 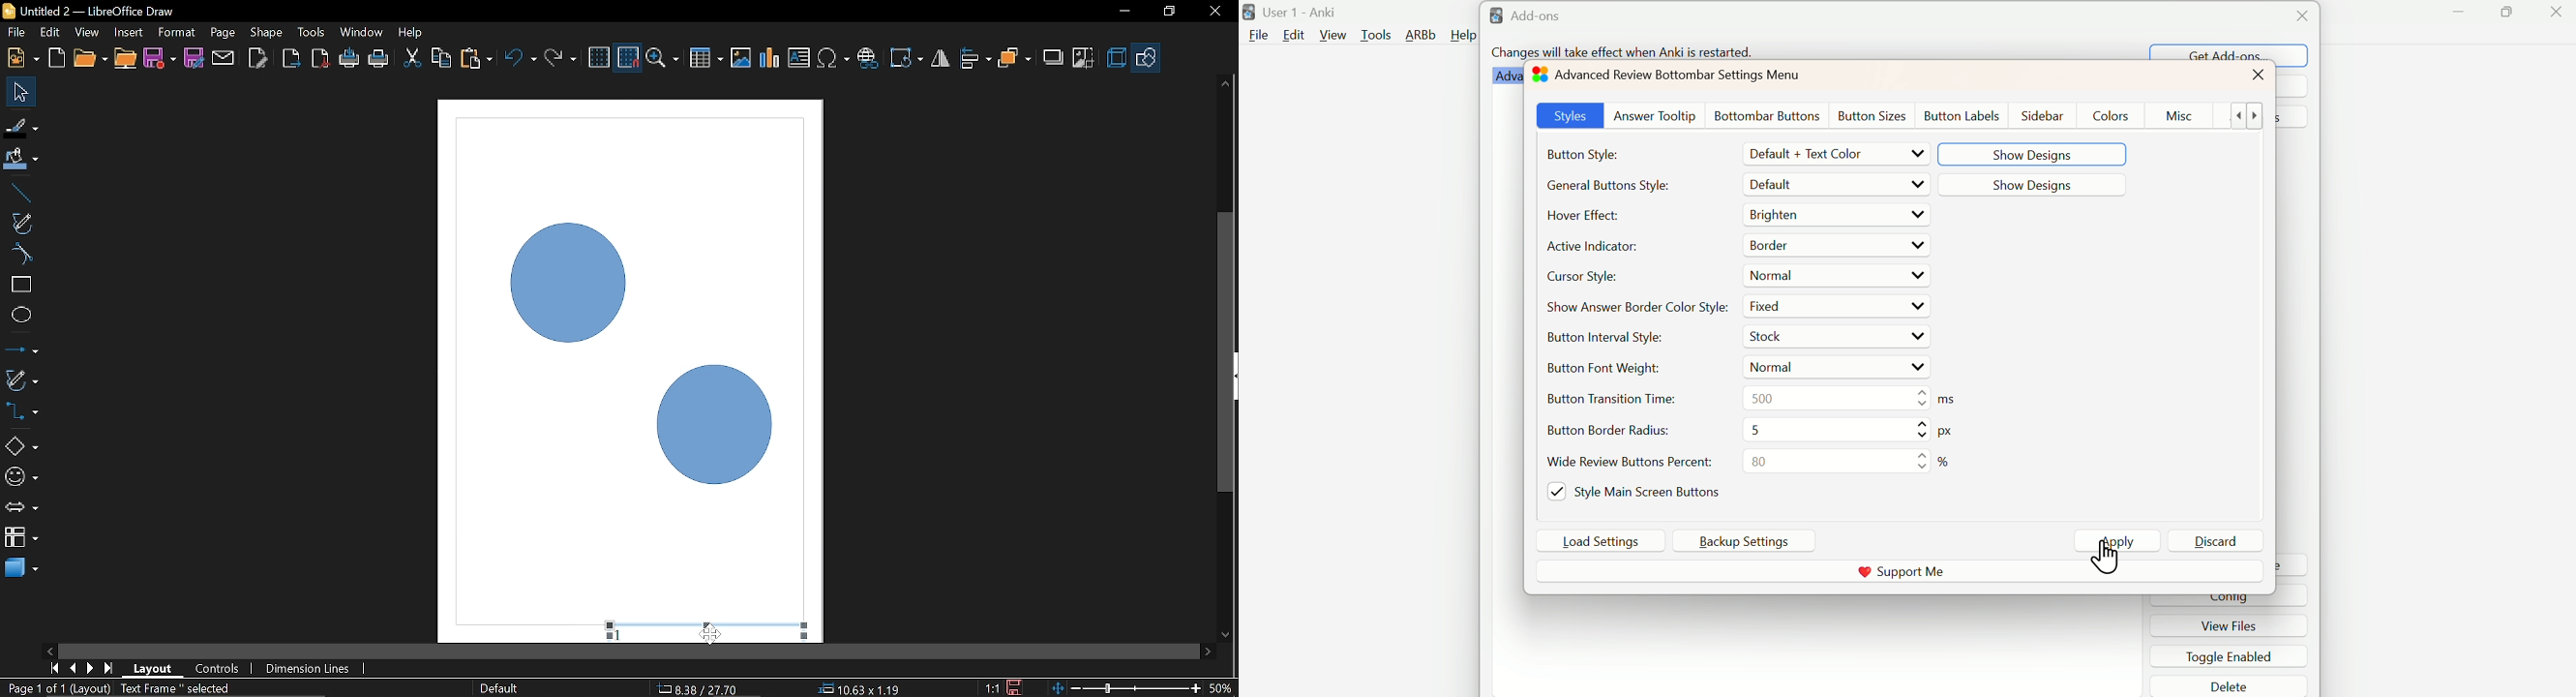 What do you see at coordinates (217, 670) in the screenshot?
I see `Controls` at bounding box center [217, 670].